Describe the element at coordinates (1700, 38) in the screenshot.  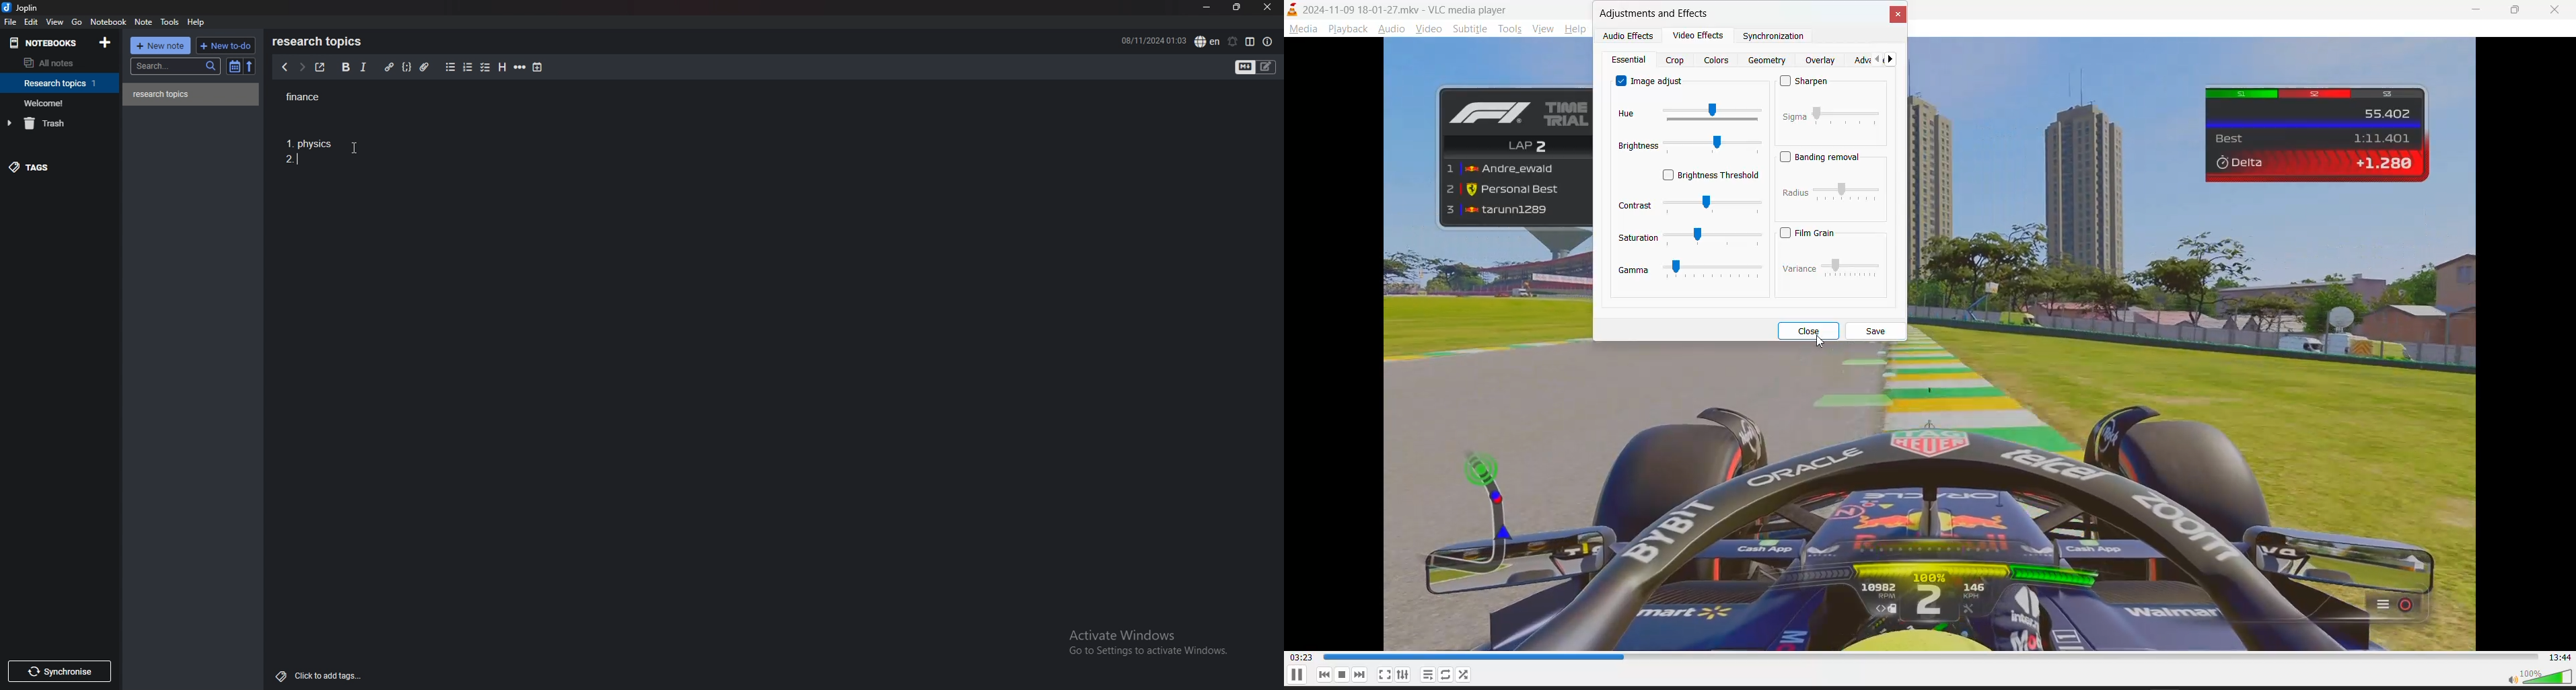
I see `video effects` at that location.